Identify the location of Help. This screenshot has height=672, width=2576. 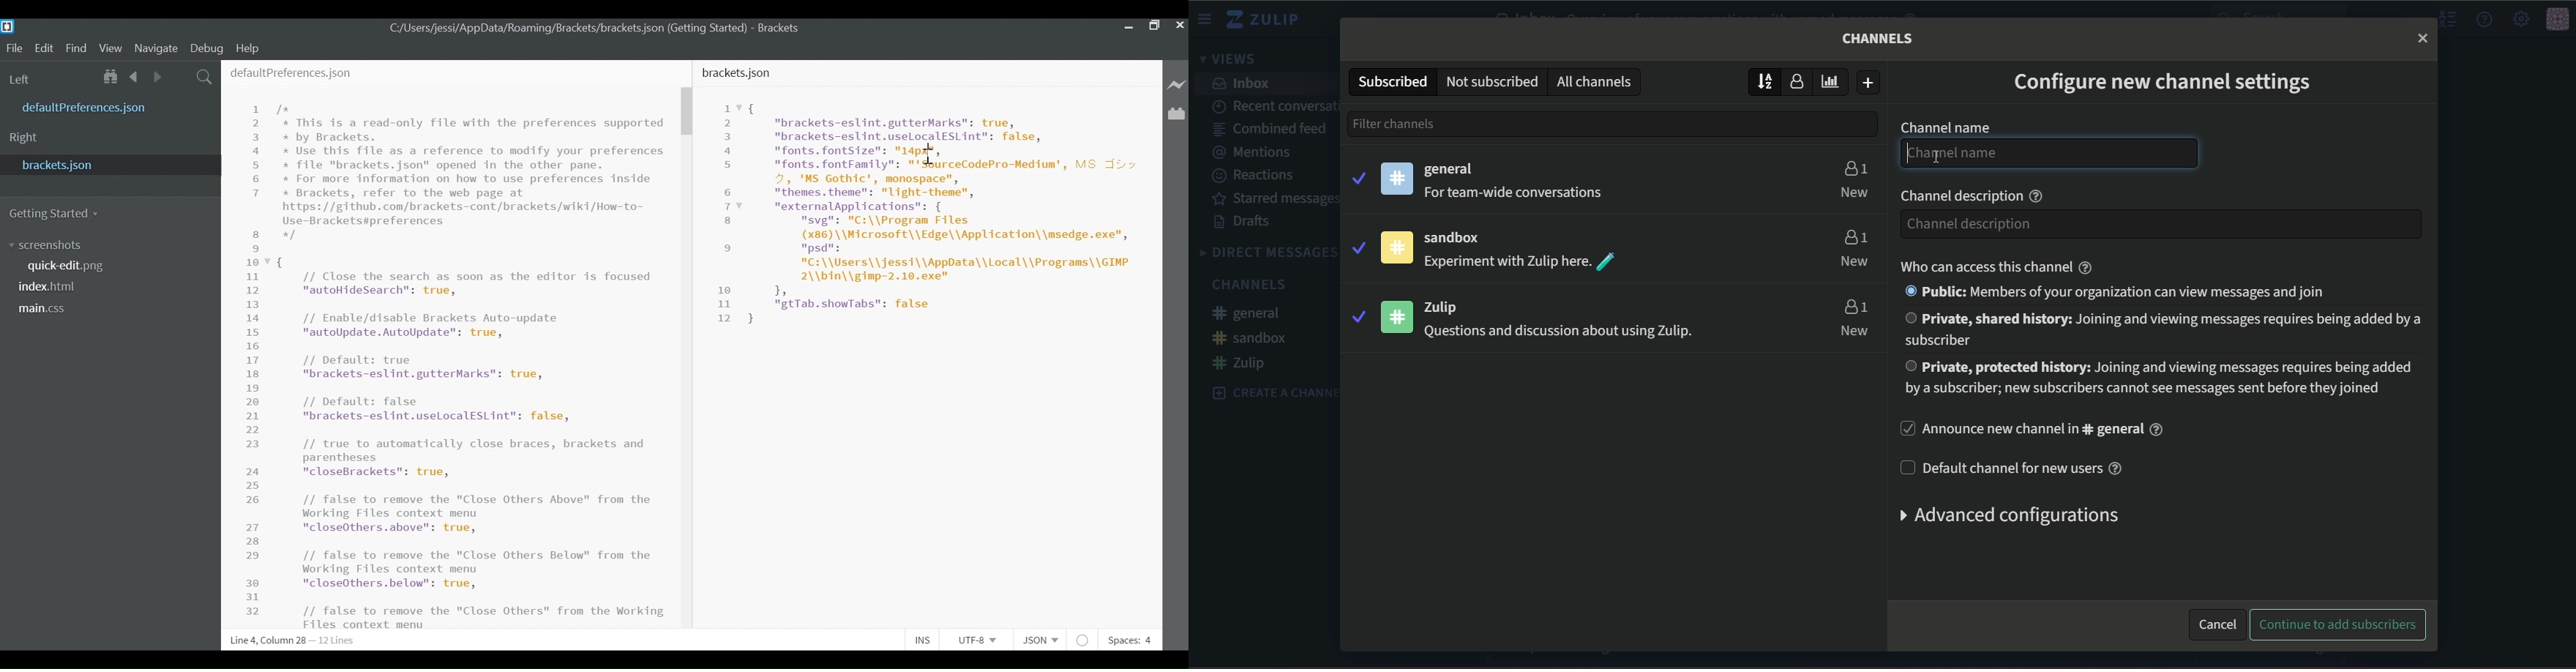
(247, 48).